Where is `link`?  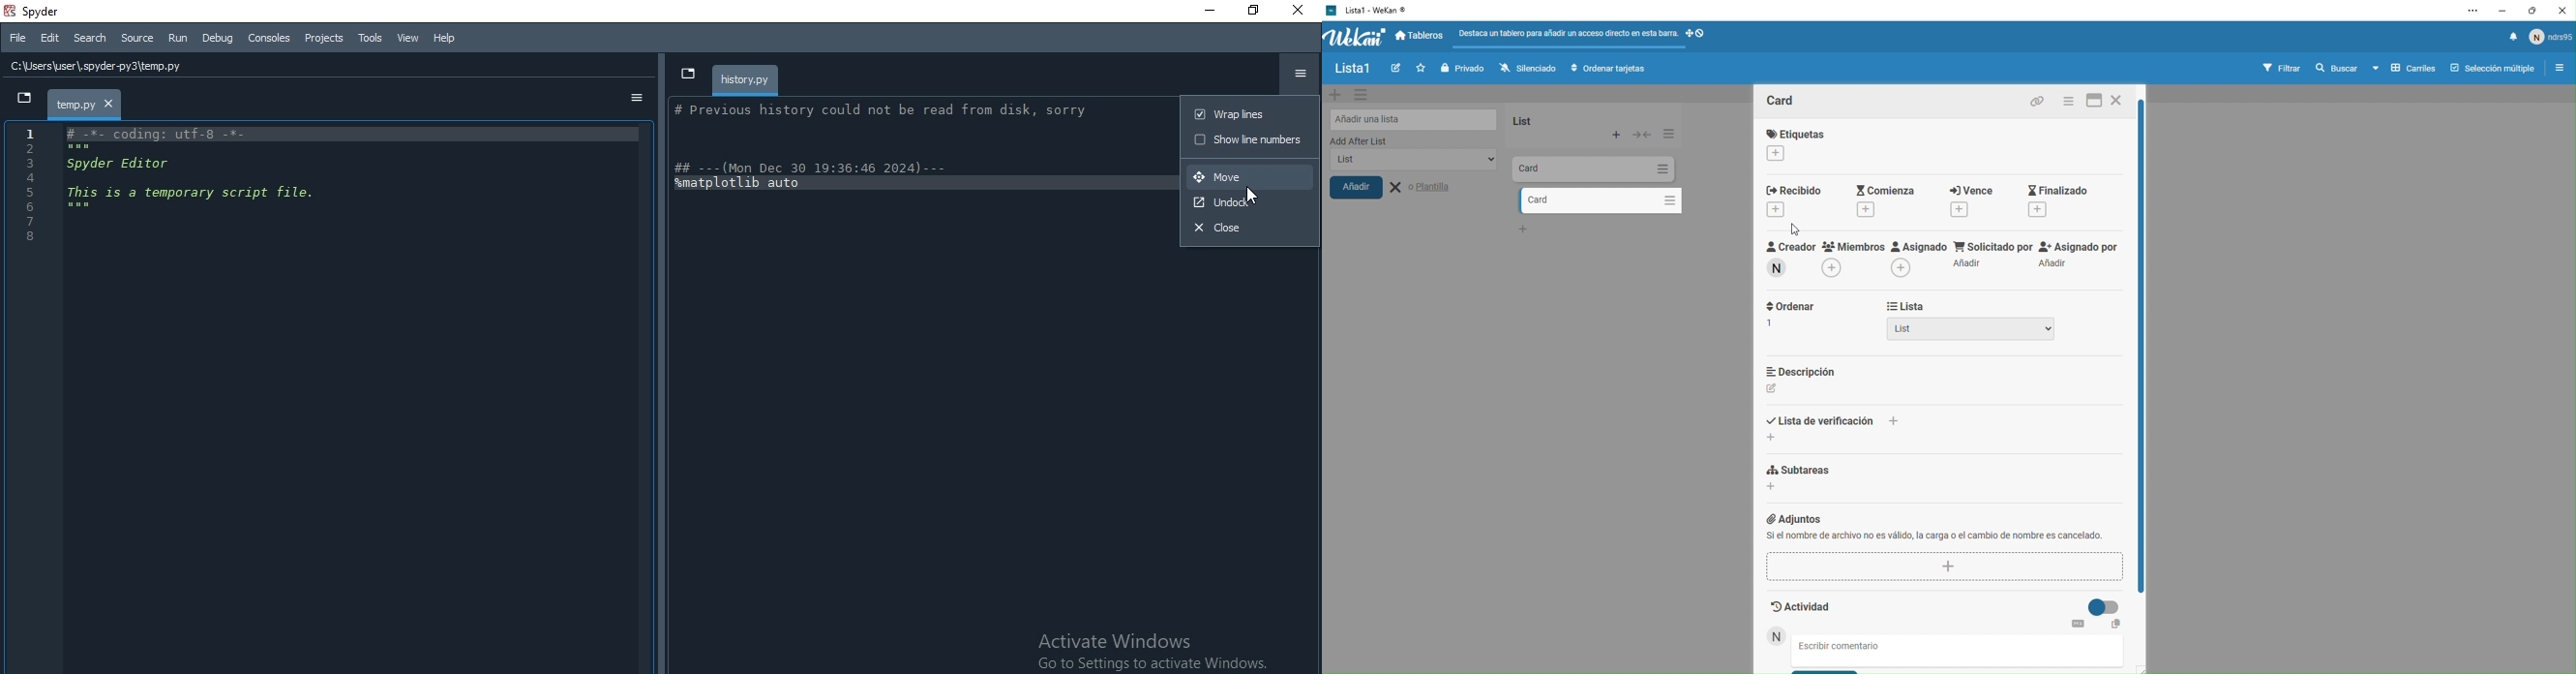 link is located at coordinates (2041, 101).